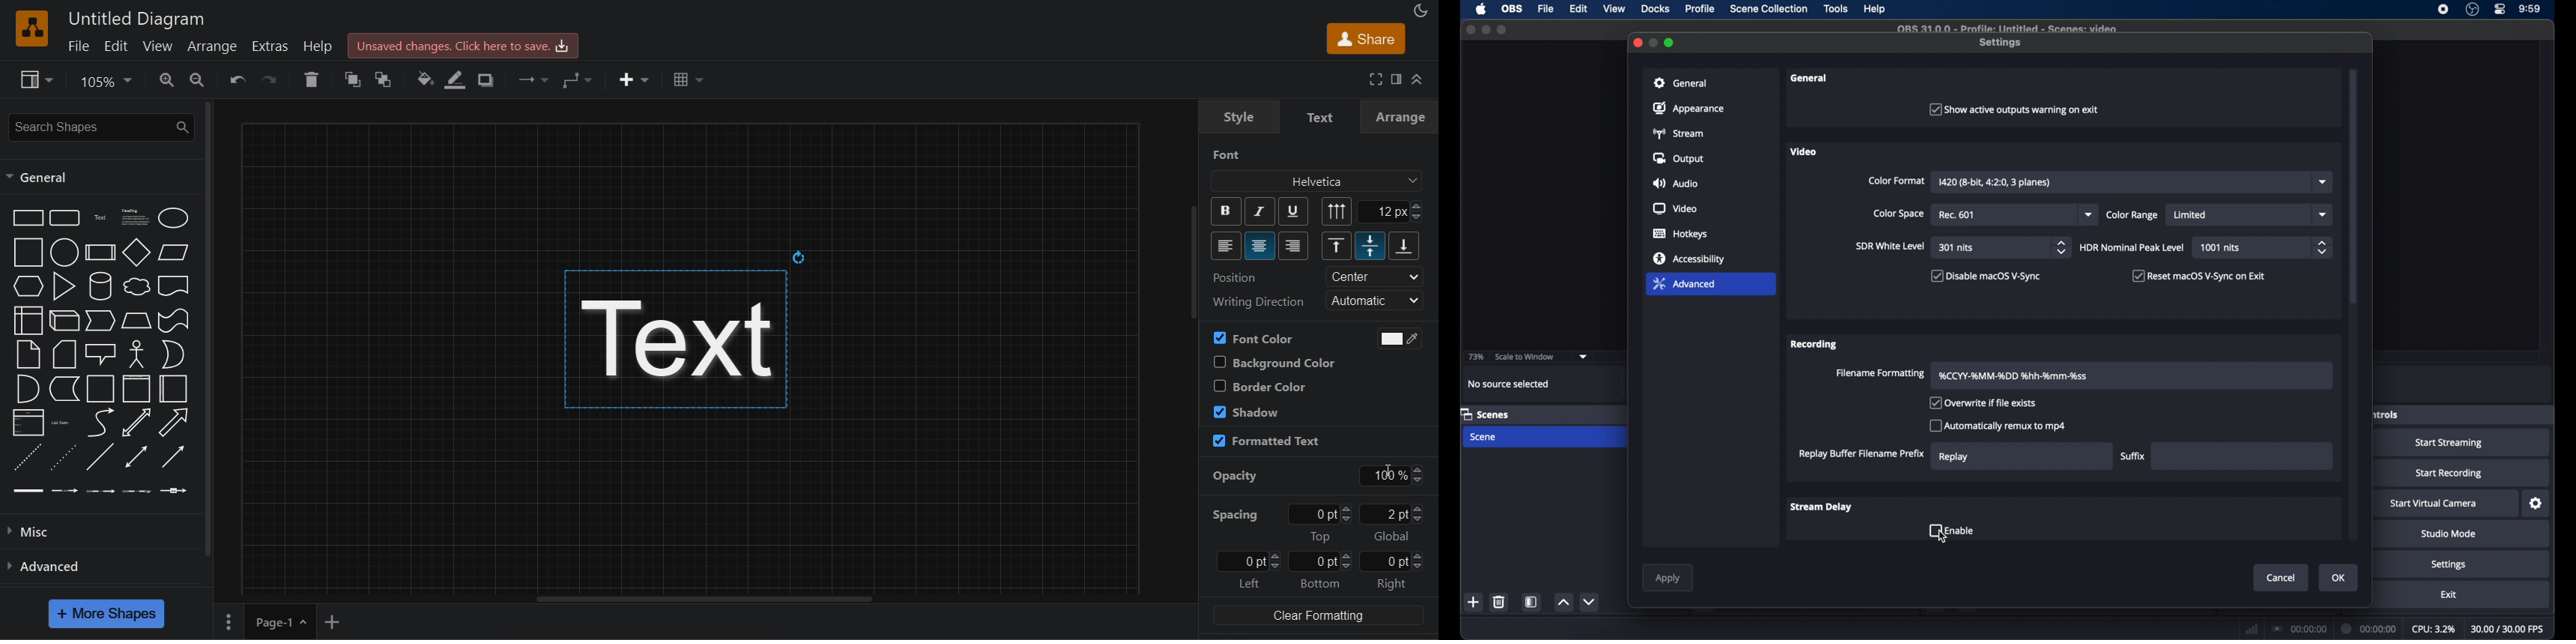  What do you see at coordinates (2321, 214) in the screenshot?
I see `dropdown` at bounding box center [2321, 214].